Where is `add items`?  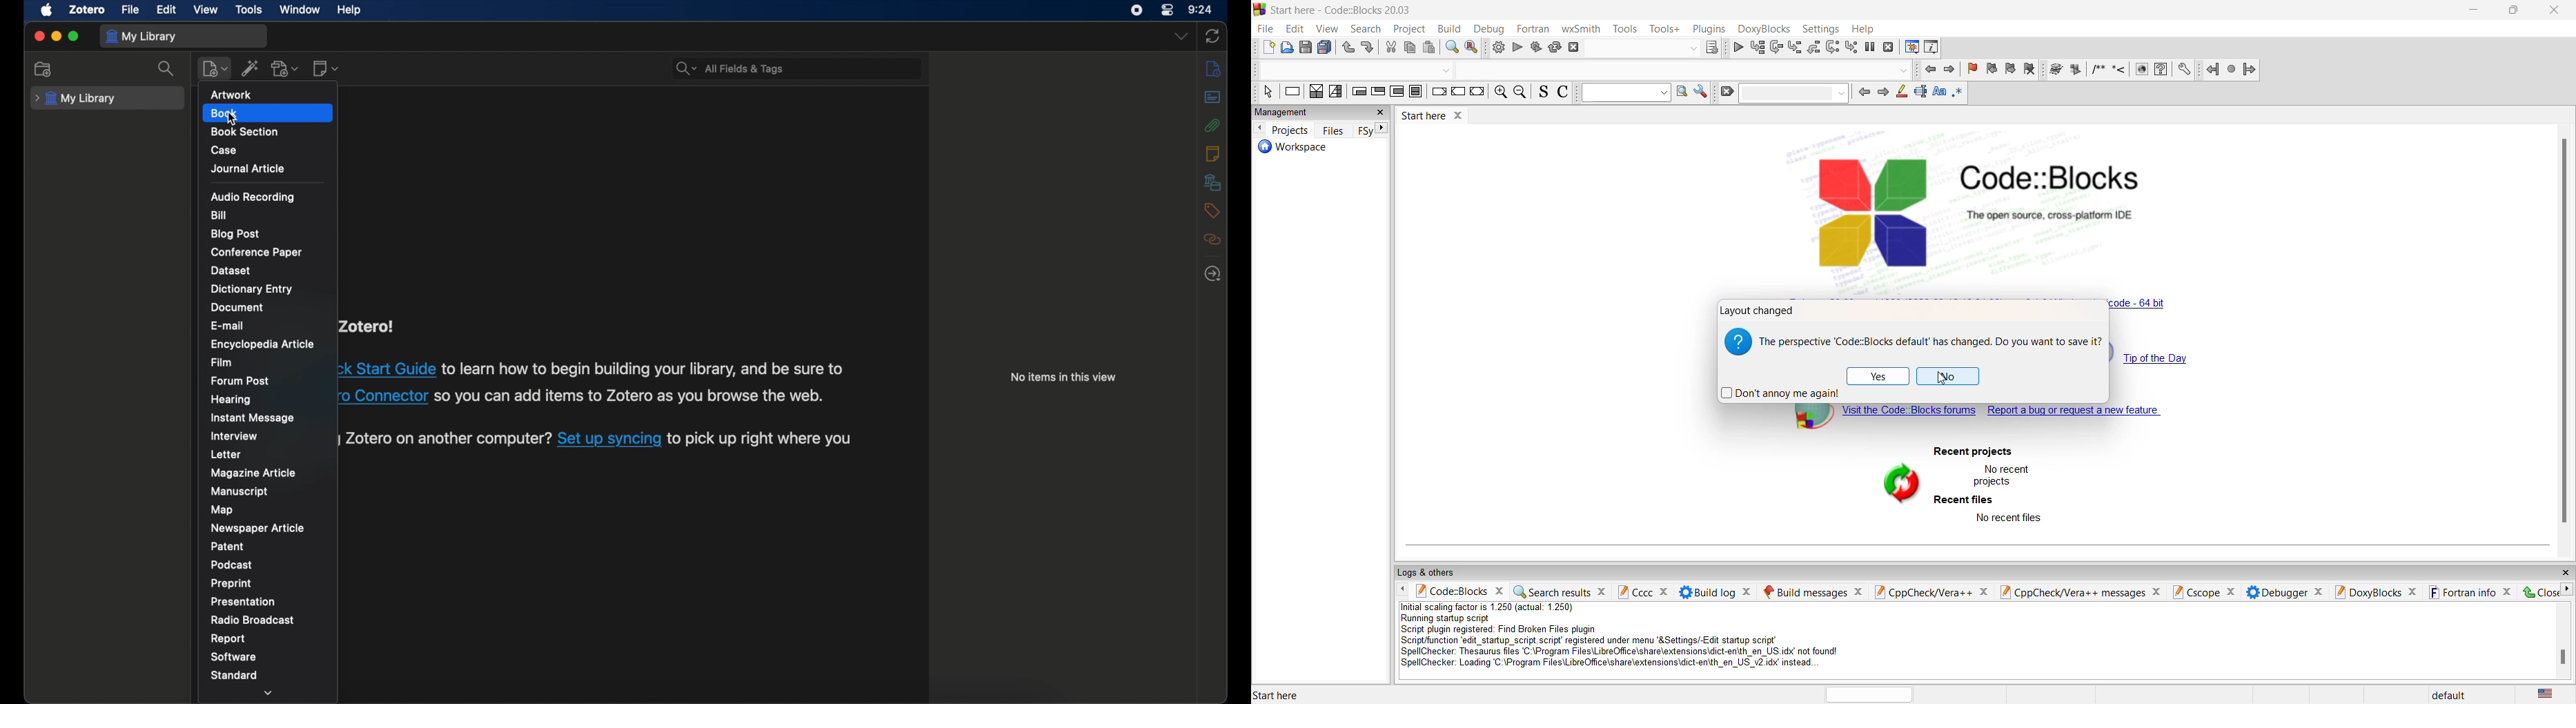
add items is located at coordinates (250, 68).